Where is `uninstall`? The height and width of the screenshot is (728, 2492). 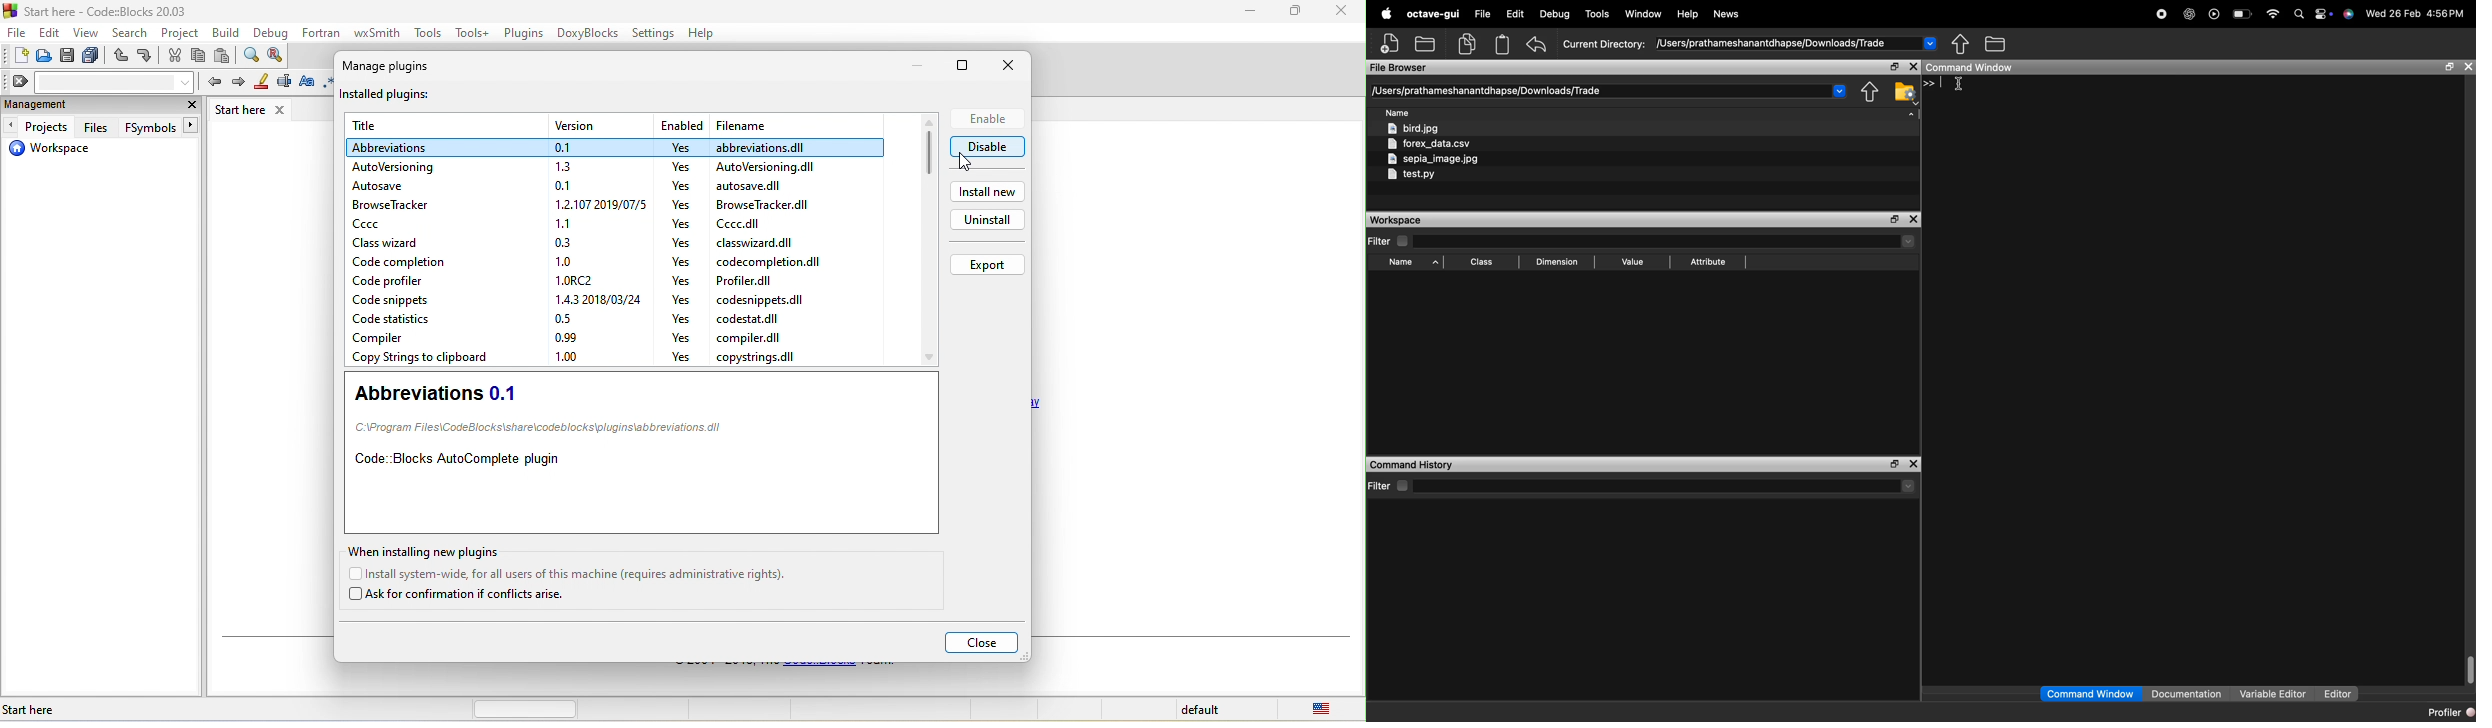
uninstall is located at coordinates (987, 223).